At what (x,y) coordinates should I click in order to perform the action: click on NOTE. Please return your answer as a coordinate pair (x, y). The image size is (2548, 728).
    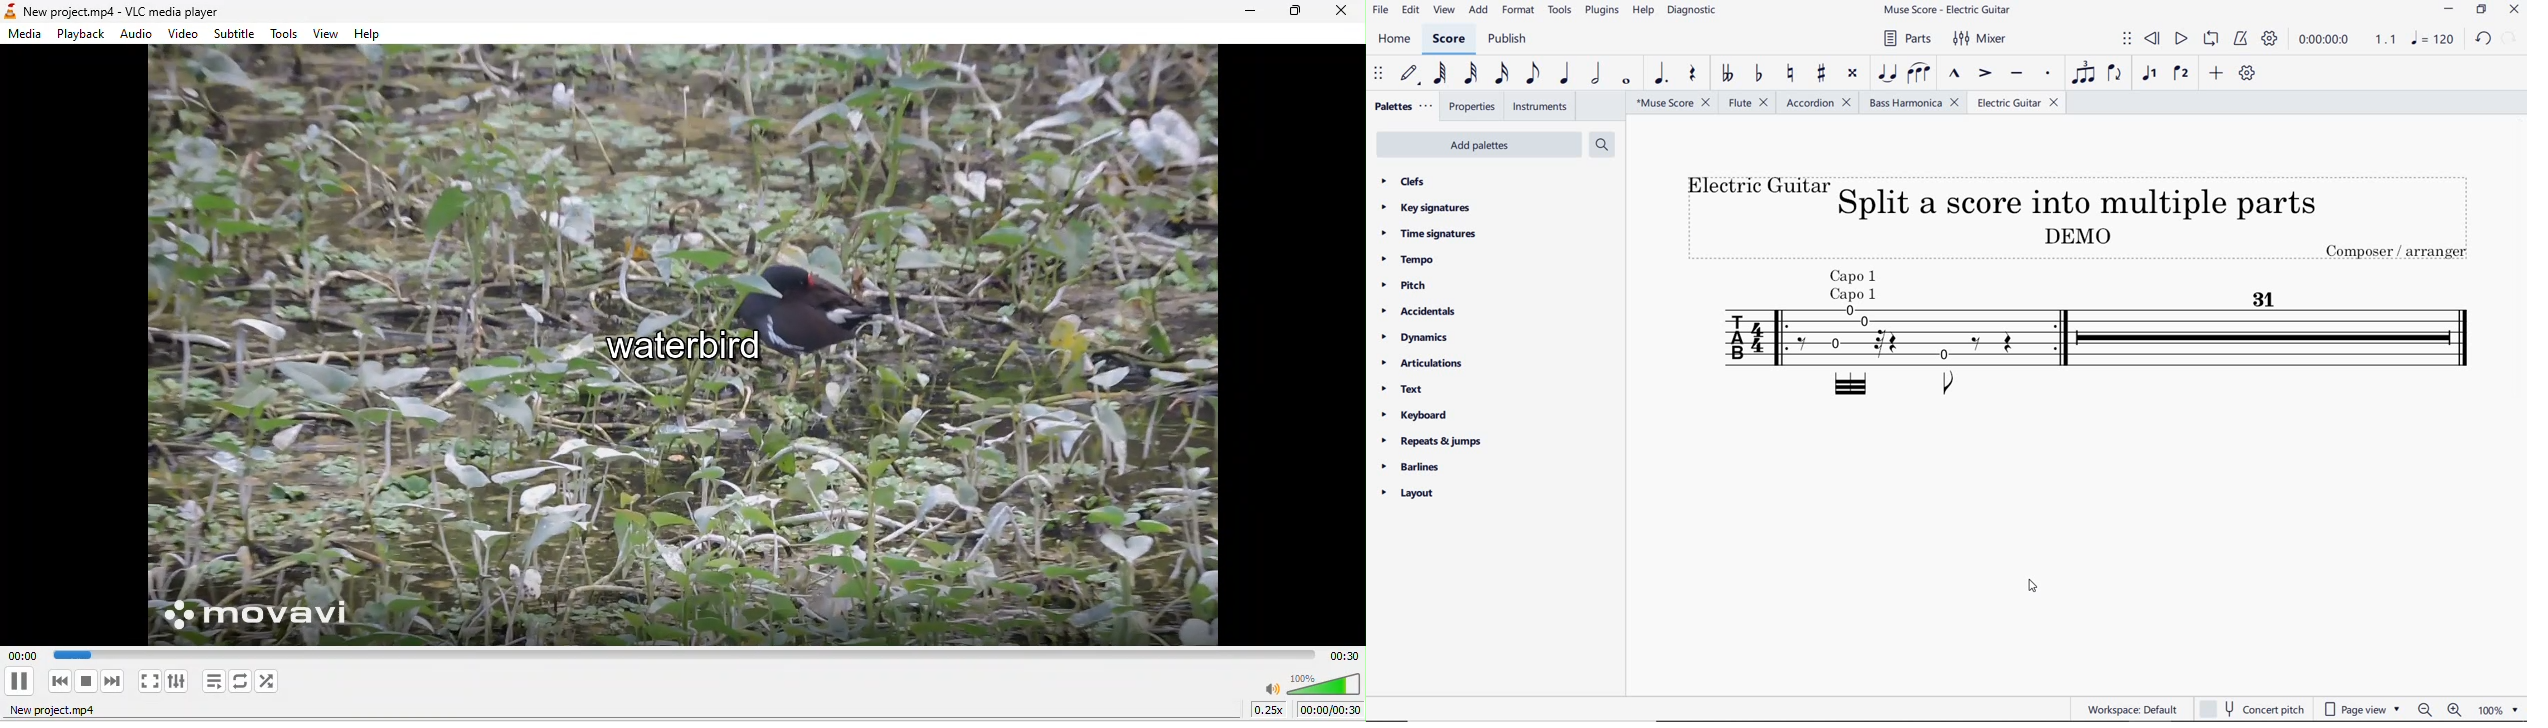
    Looking at the image, I should click on (2435, 39).